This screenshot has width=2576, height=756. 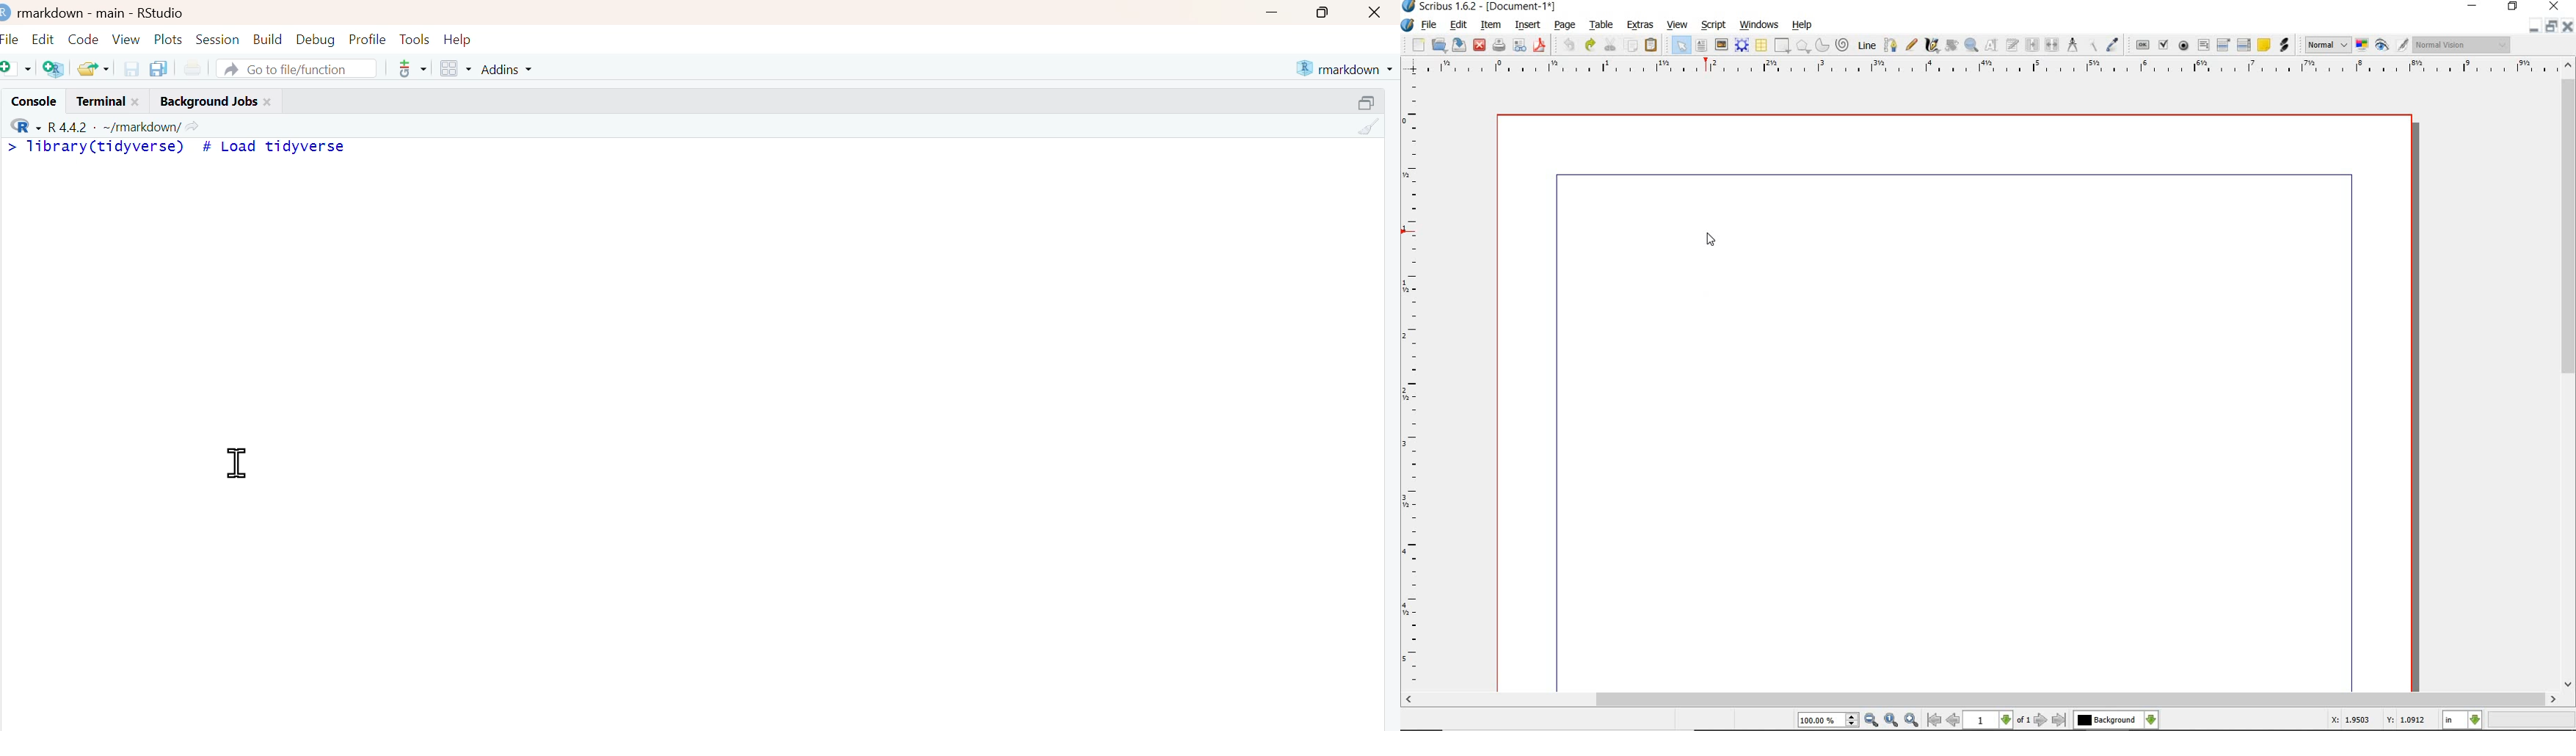 What do you see at coordinates (238, 463) in the screenshot?
I see `cursor` at bounding box center [238, 463].